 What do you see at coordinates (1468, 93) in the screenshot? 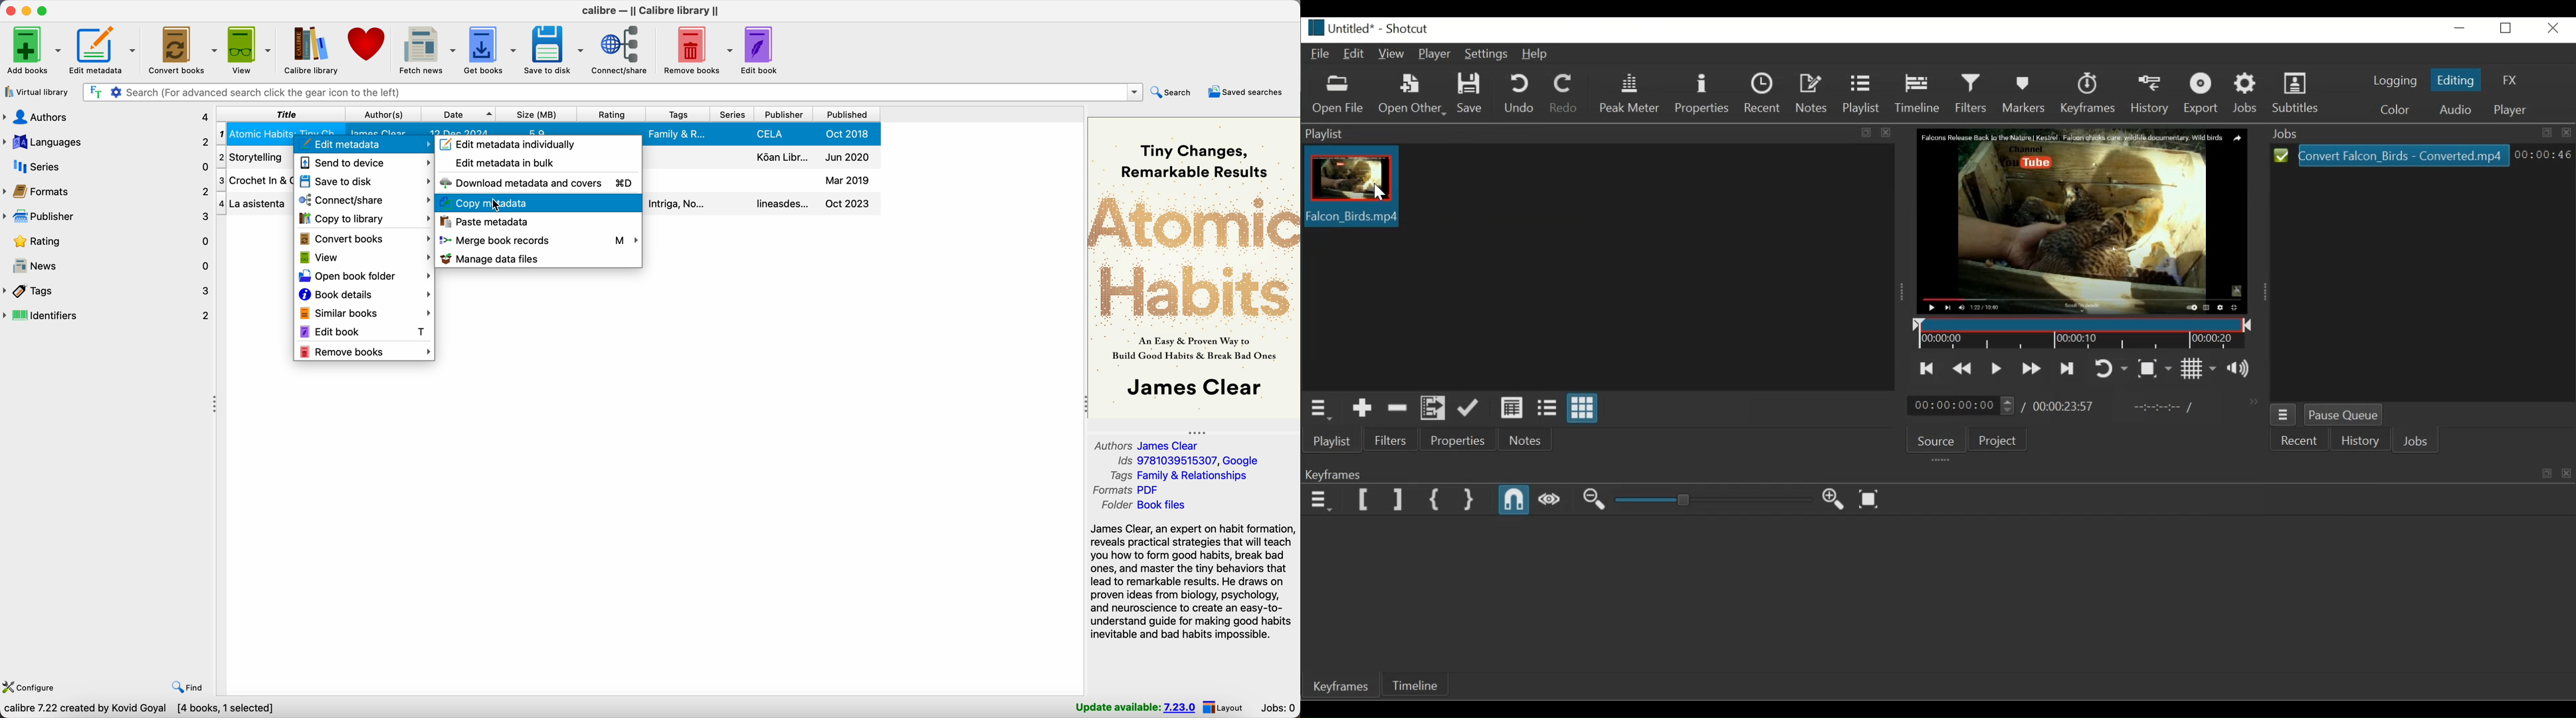
I see `Save` at bounding box center [1468, 93].